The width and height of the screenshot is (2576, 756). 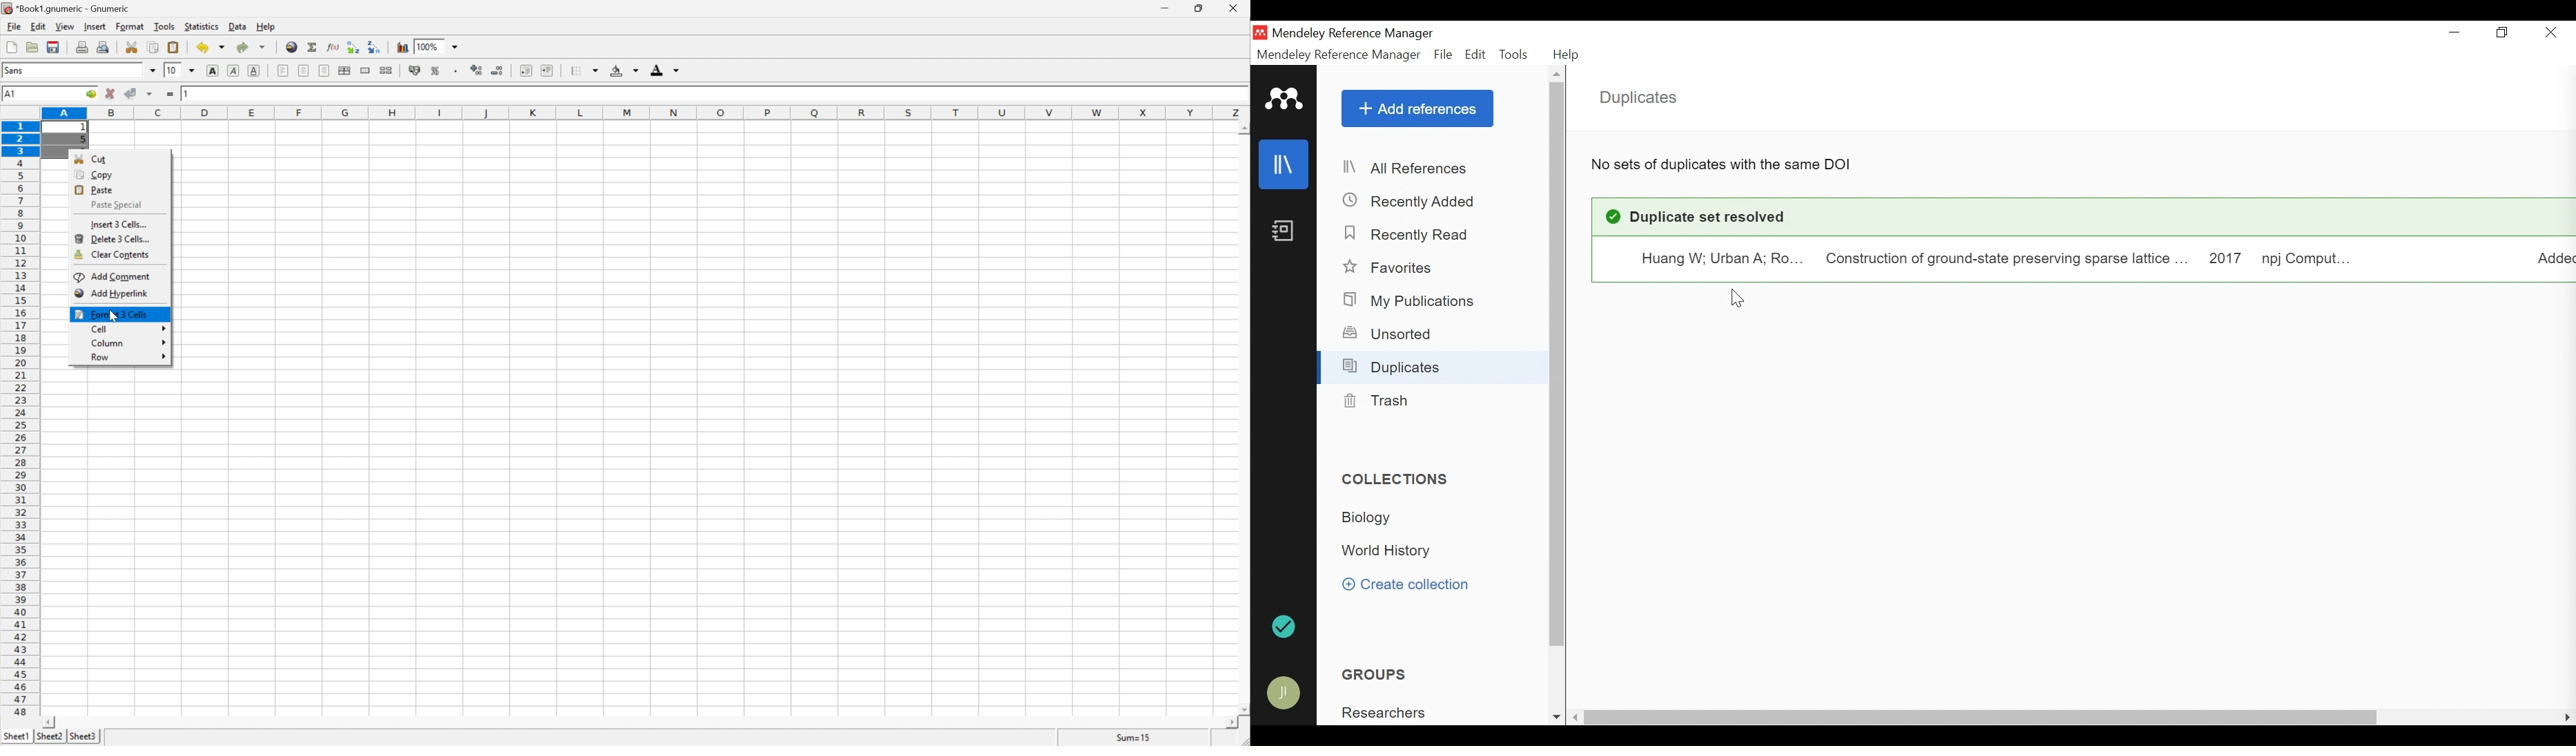 What do you see at coordinates (20, 419) in the screenshot?
I see `row numbers` at bounding box center [20, 419].